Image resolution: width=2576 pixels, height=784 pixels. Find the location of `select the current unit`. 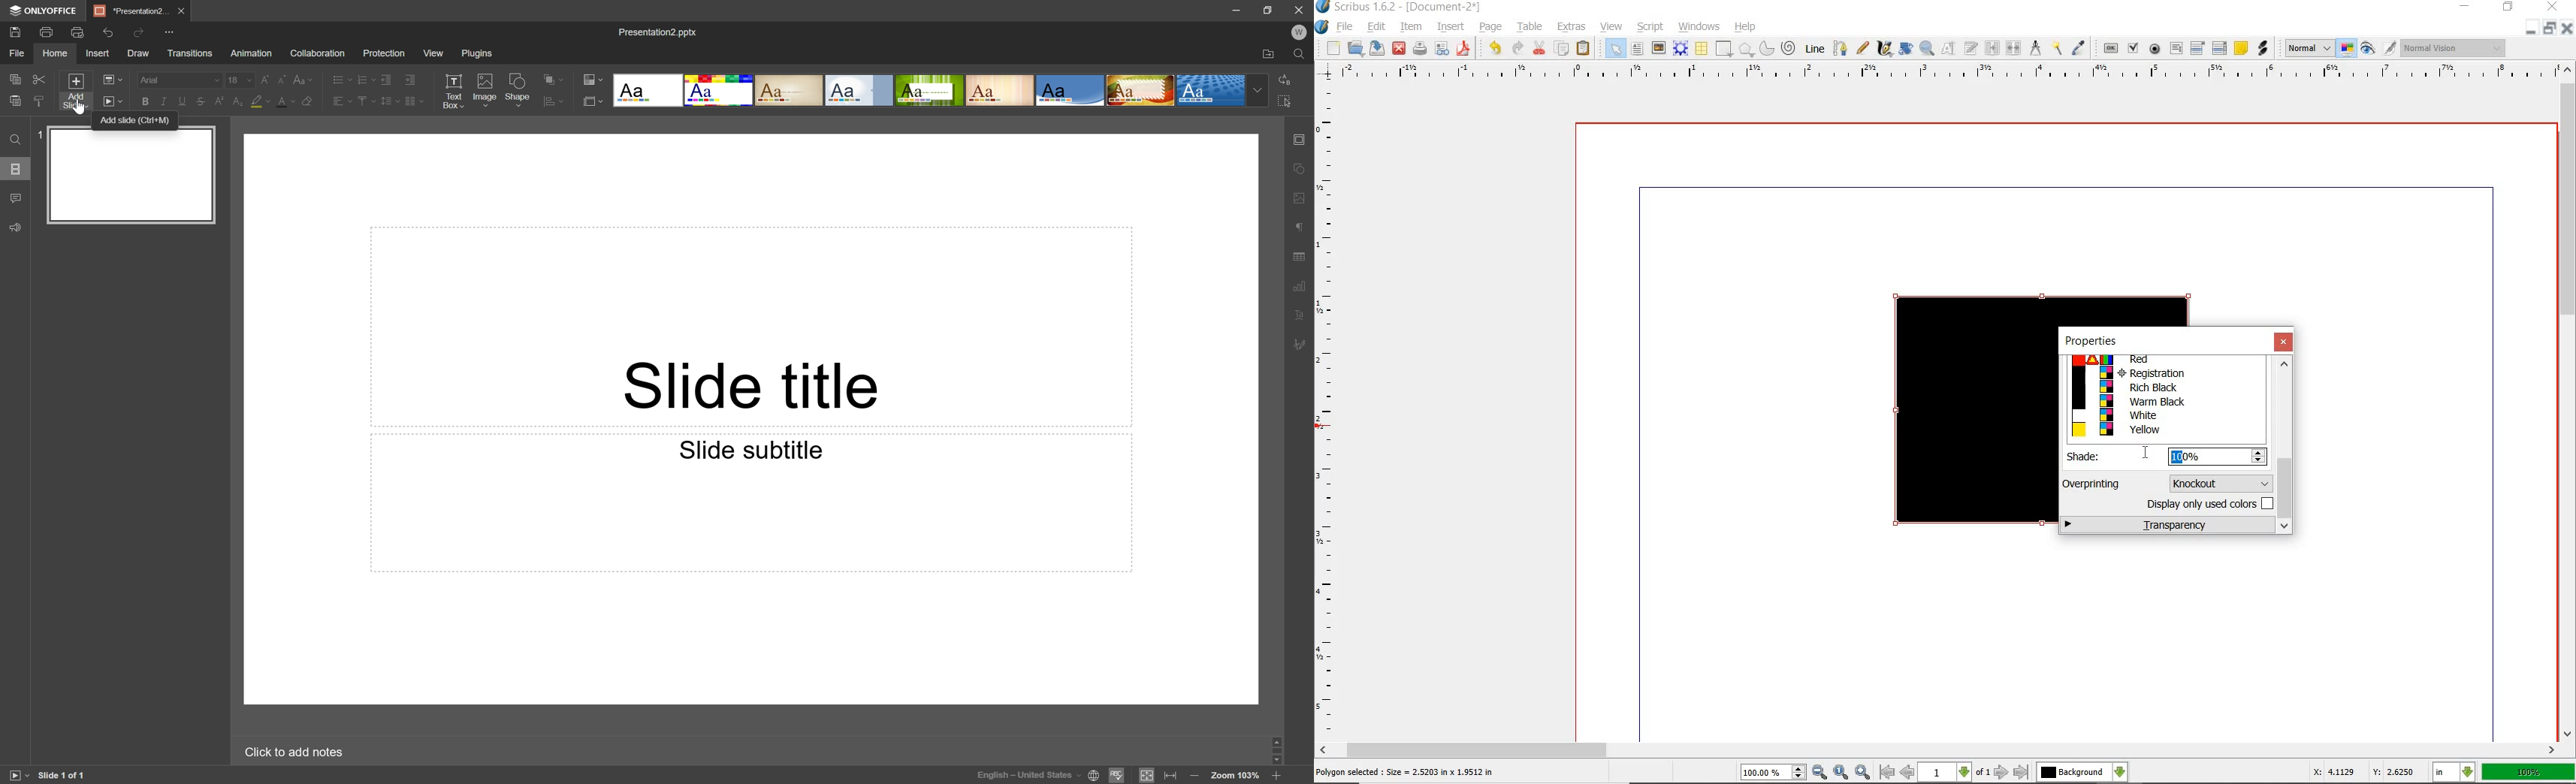

select the current unit is located at coordinates (2455, 773).